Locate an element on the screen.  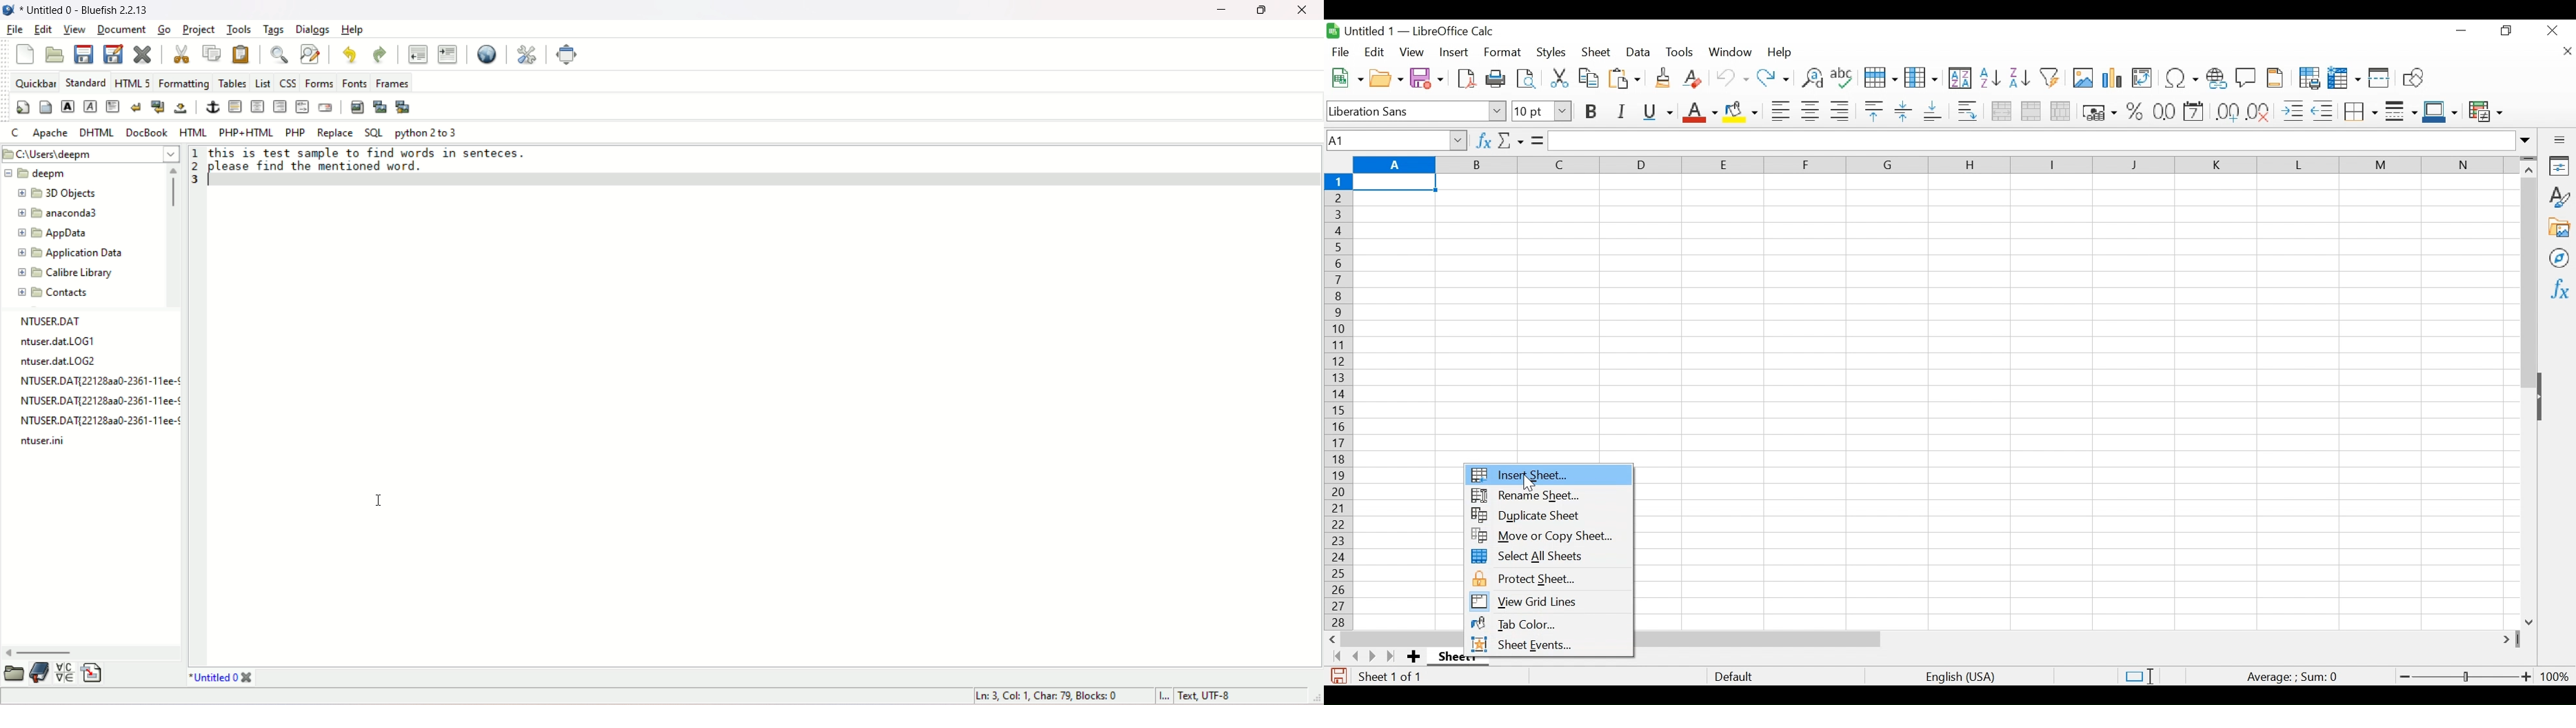
replace is located at coordinates (336, 132).